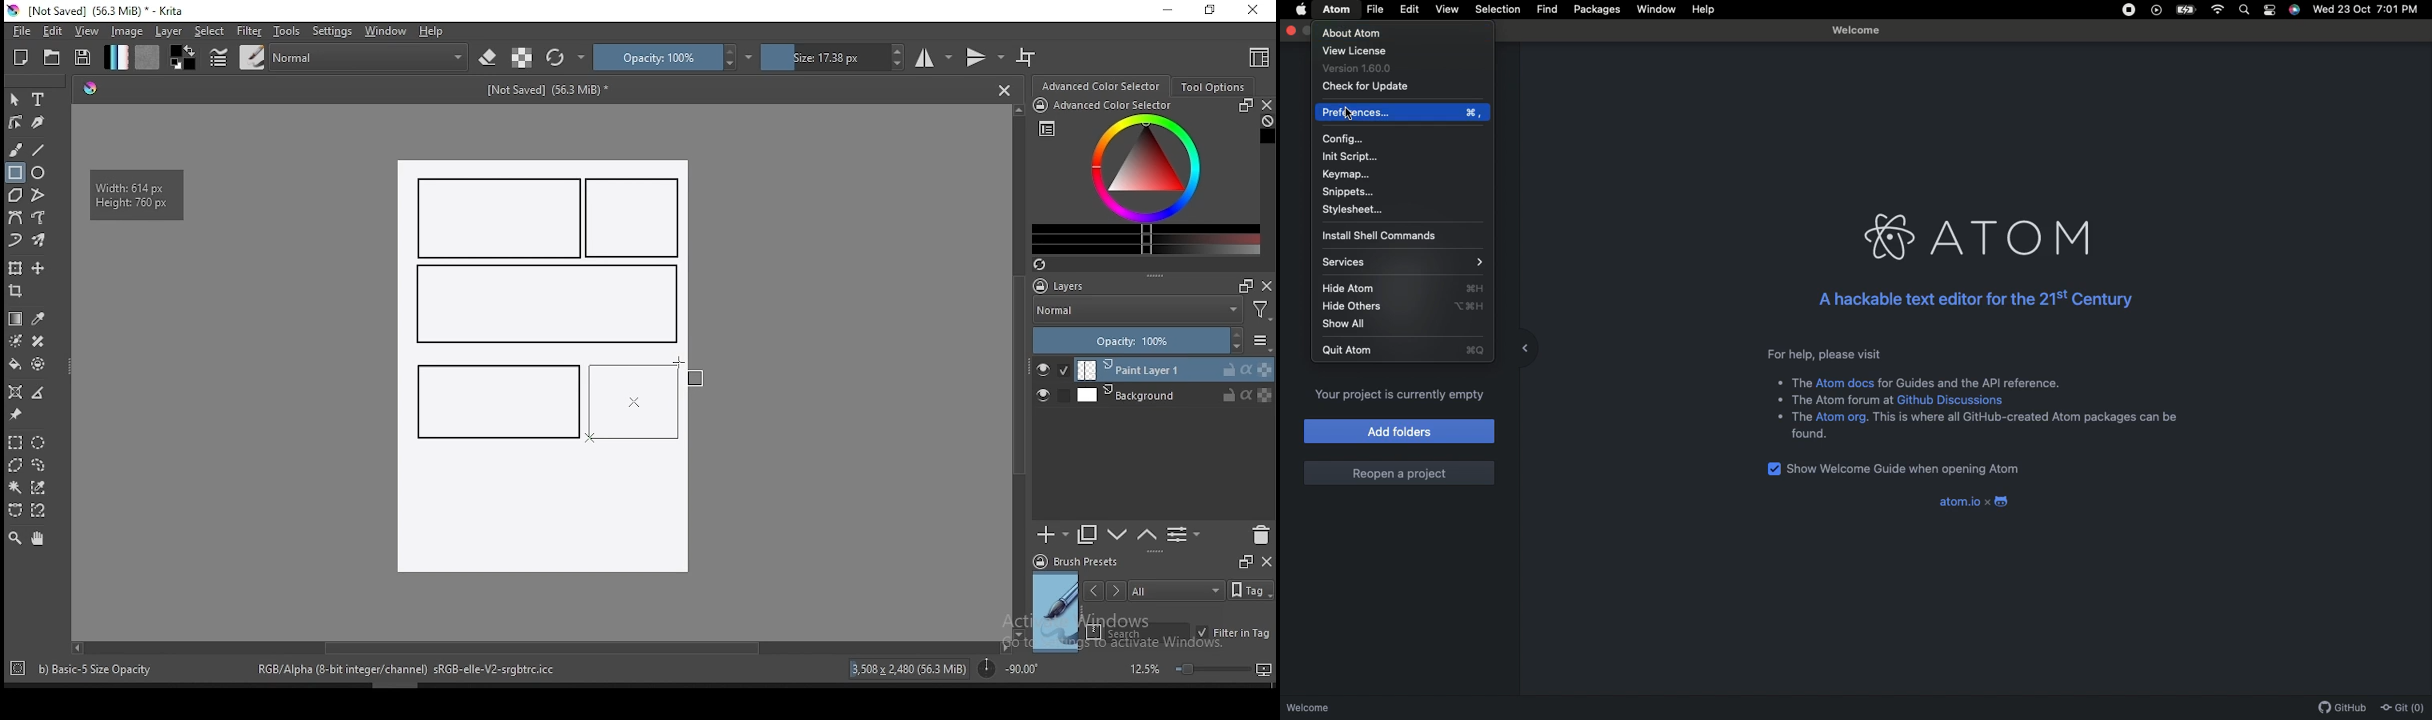 The height and width of the screenshot is (728, 2436). What do you see at coordinates (1047, 266) in the screenshot?
I see `Refresh` at bounding box center [1047, 266].